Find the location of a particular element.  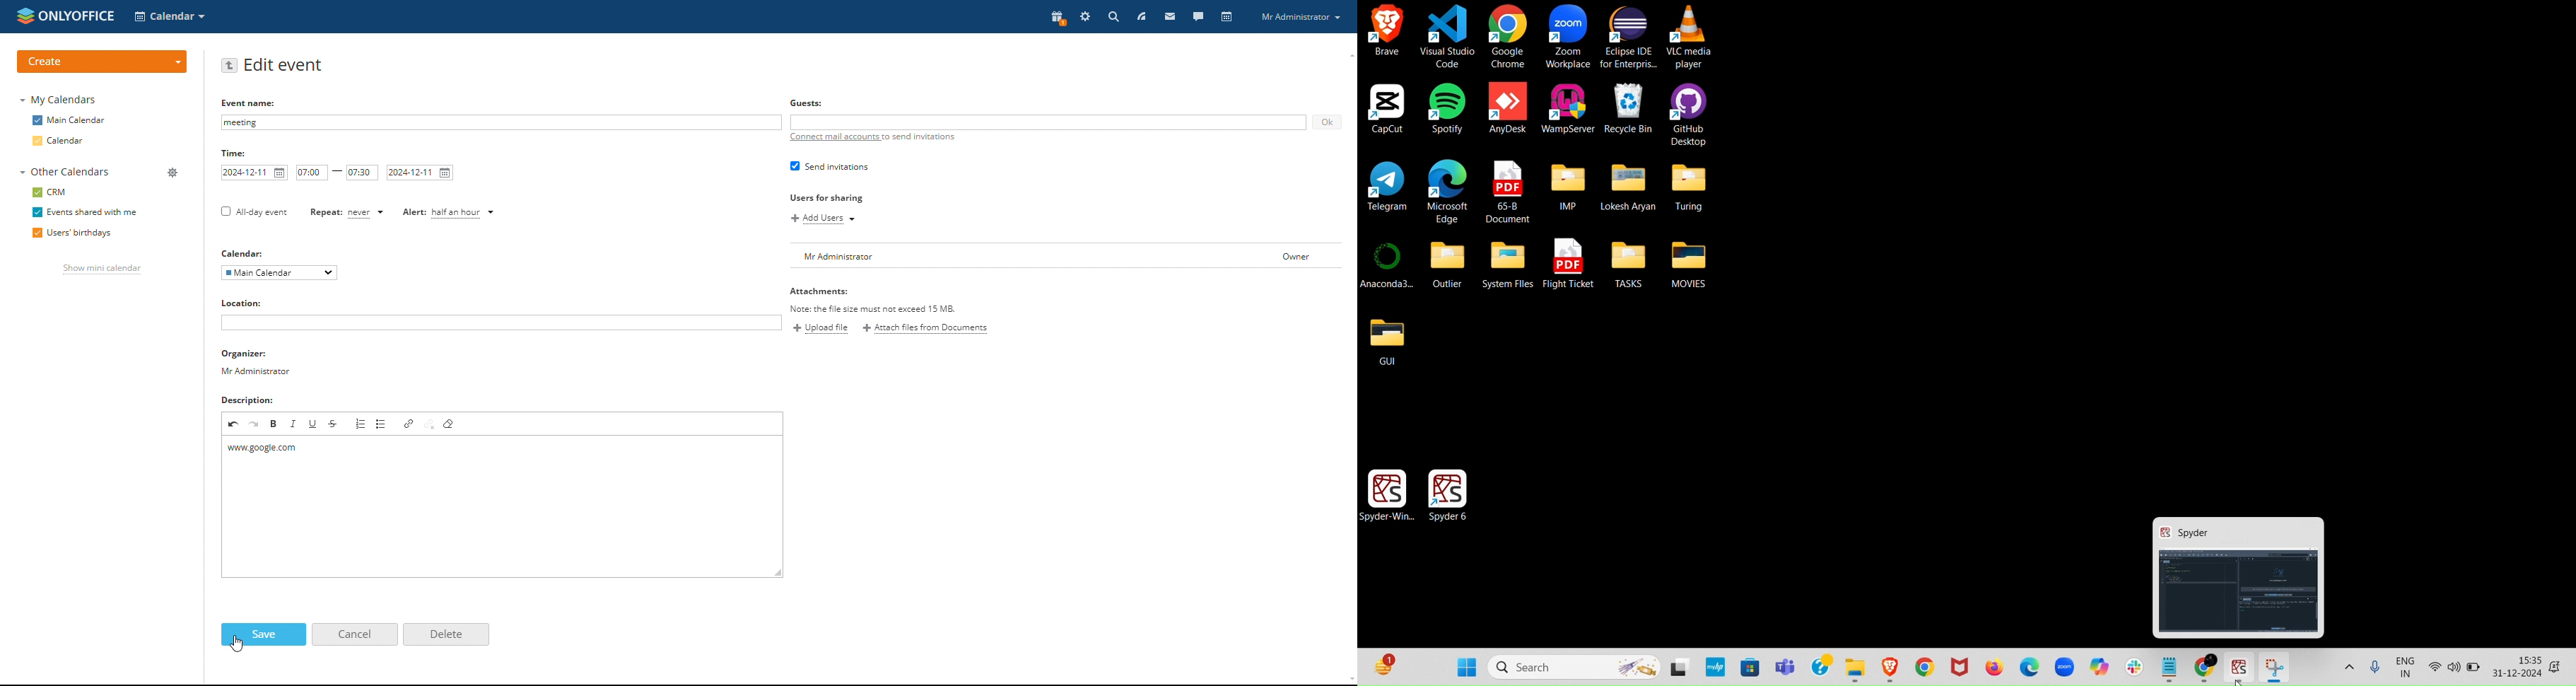

bold is located at coordinates (274, 423).